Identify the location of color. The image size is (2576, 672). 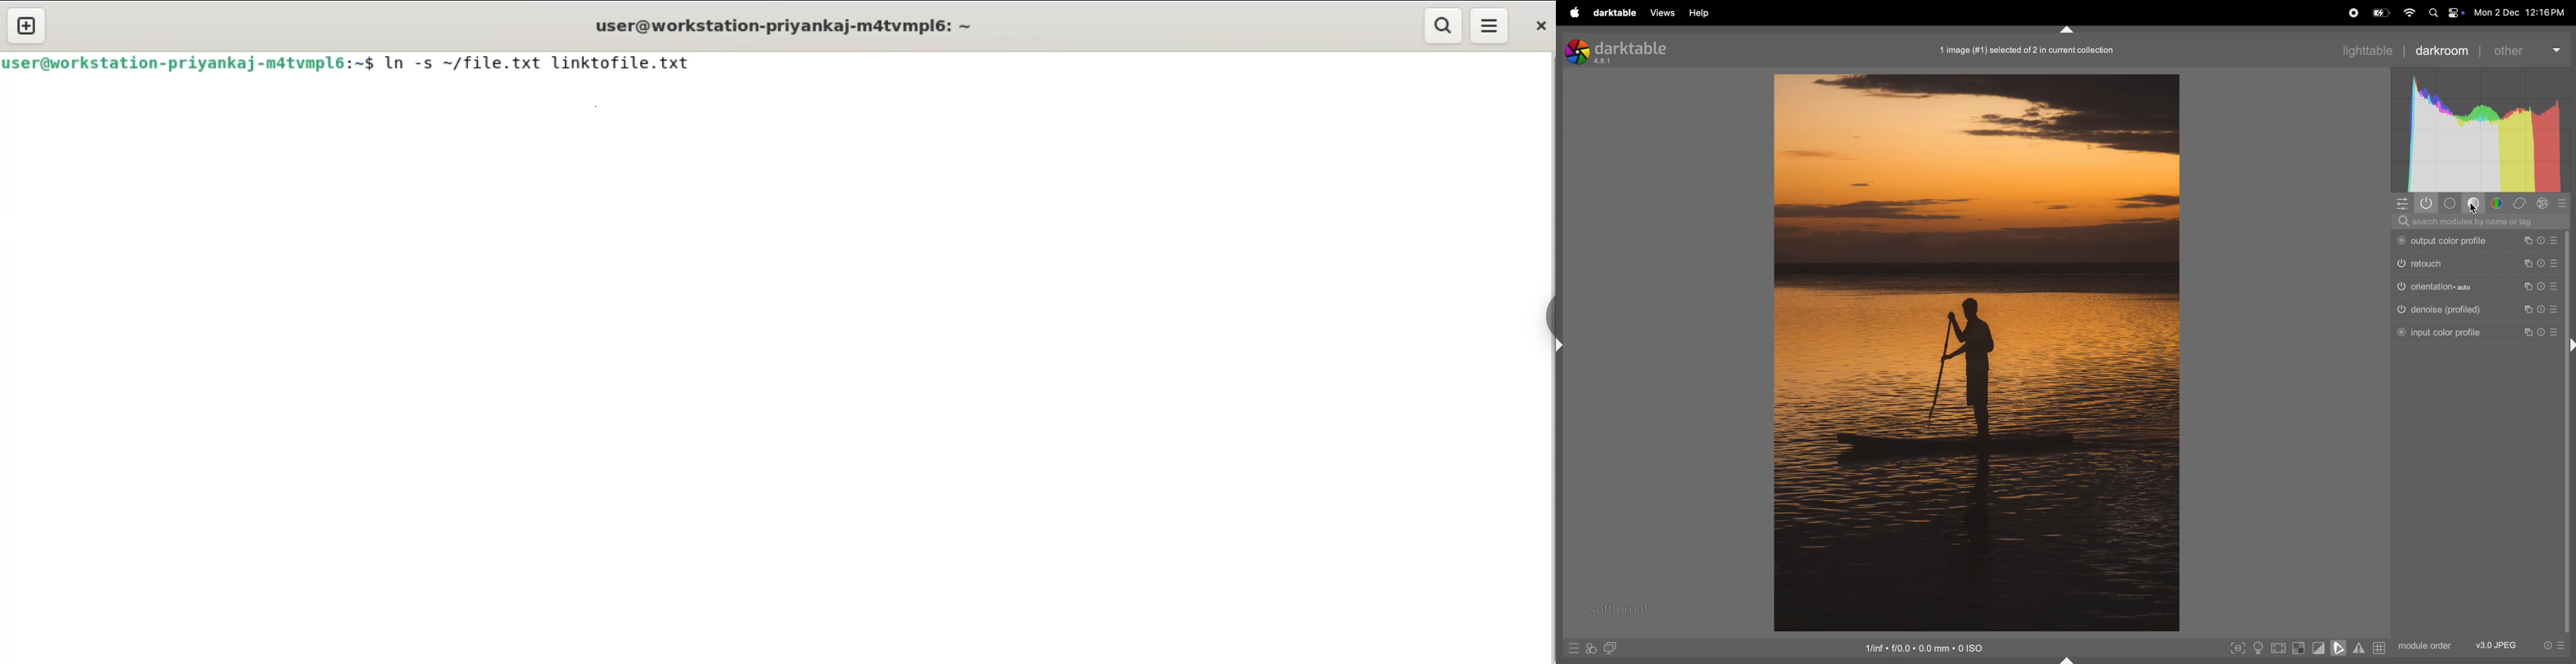
(2499, 204).